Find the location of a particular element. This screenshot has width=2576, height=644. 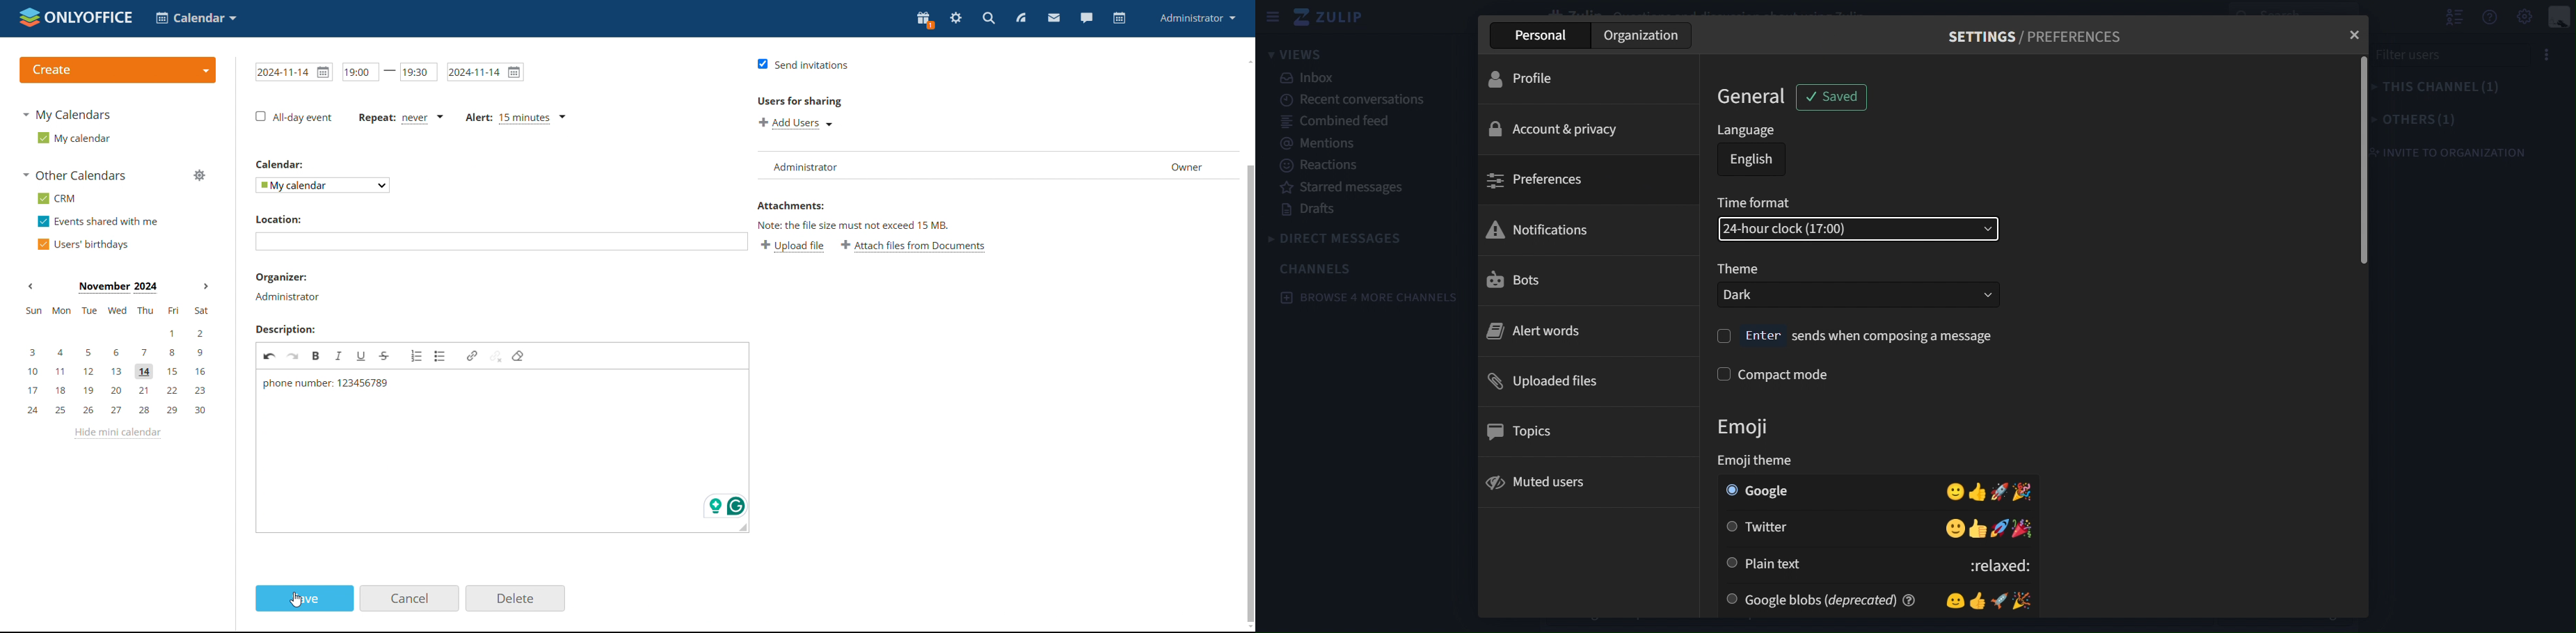

get help is located at coordinates (2492, 17).